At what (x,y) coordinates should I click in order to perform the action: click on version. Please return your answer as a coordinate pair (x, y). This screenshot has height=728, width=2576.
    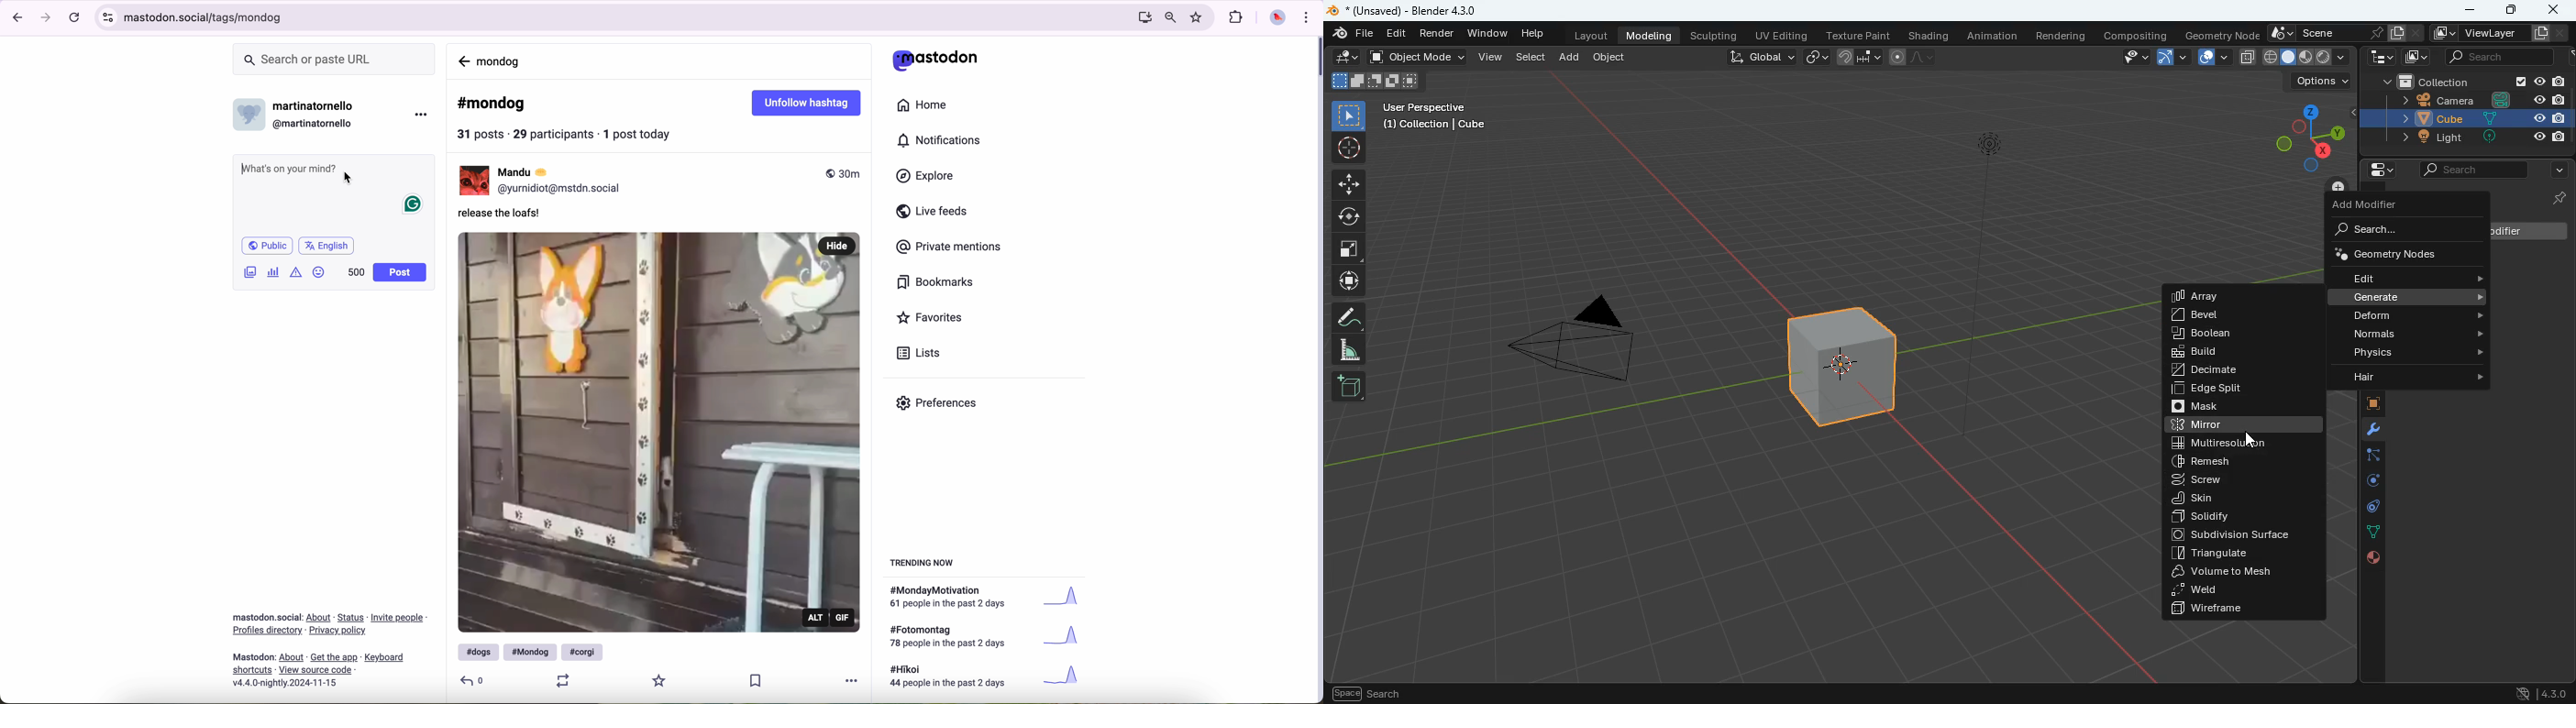
    Looking at the image, I should click on (285, 684).